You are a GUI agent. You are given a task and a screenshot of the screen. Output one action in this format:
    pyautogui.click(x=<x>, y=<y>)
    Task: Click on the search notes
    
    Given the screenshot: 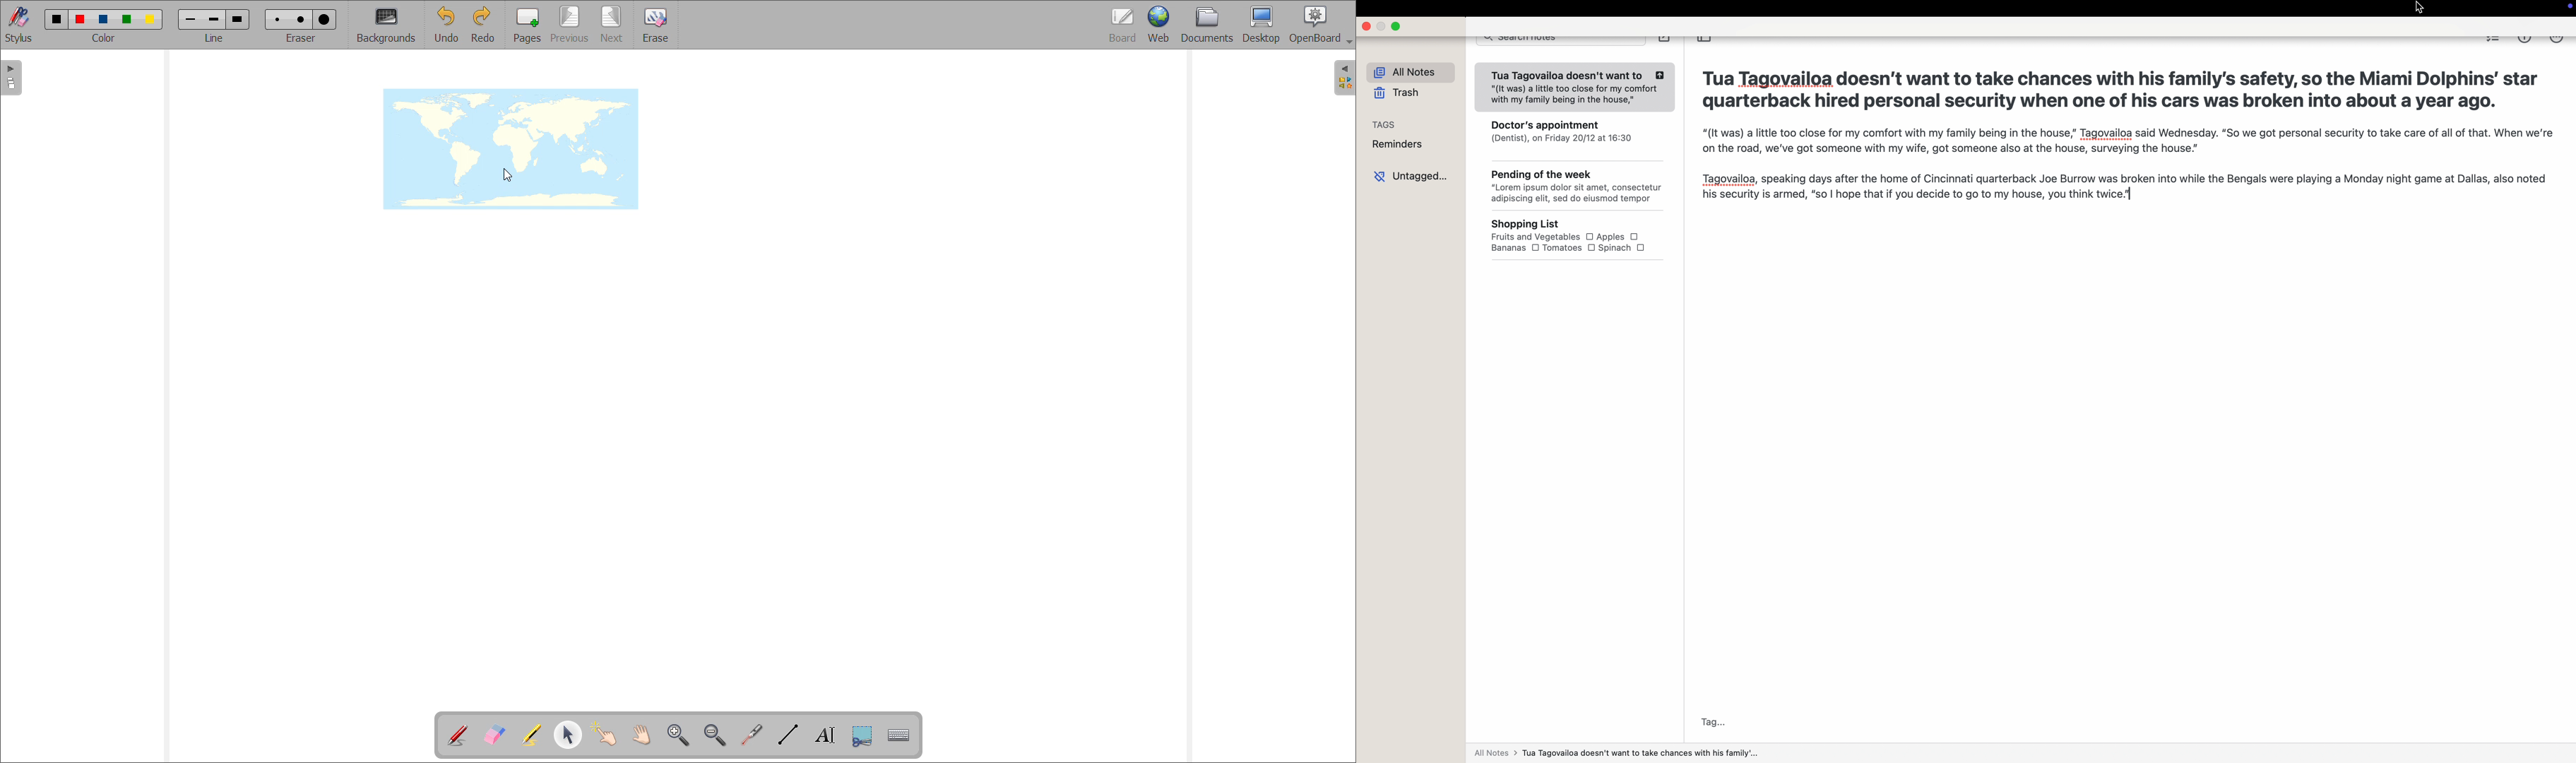 What is the action you would take?
    pyautogui.click(x=1561, y=38)
    